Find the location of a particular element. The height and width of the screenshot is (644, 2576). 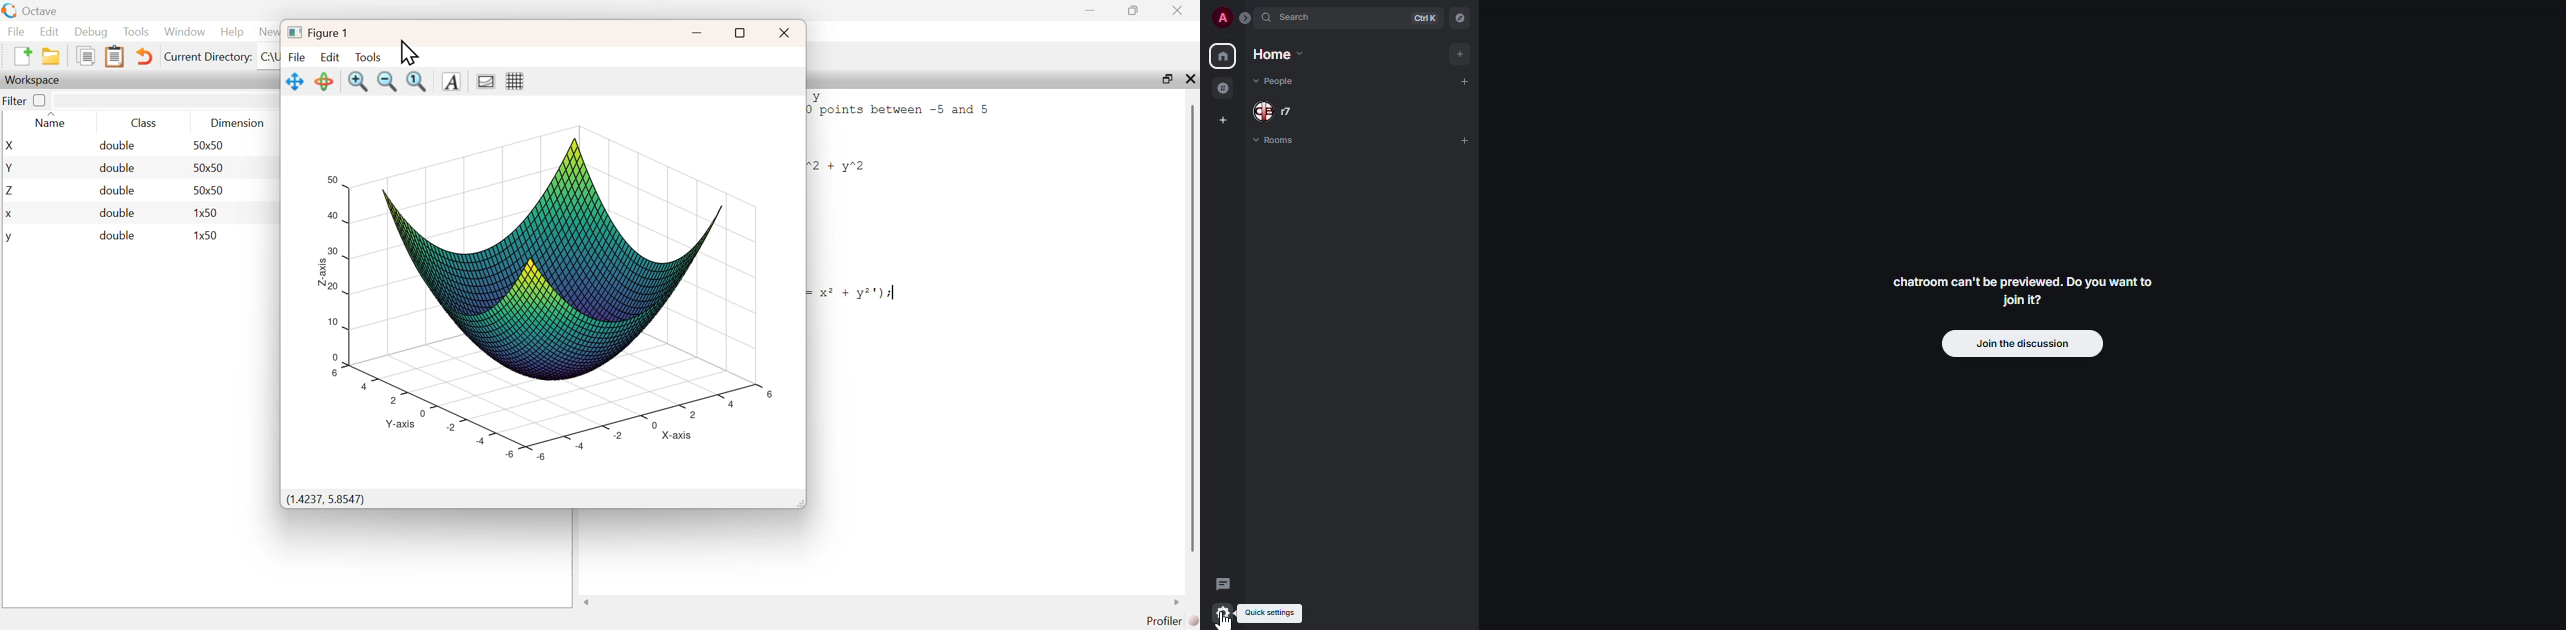

Edit is located at coordinates (49, 31).